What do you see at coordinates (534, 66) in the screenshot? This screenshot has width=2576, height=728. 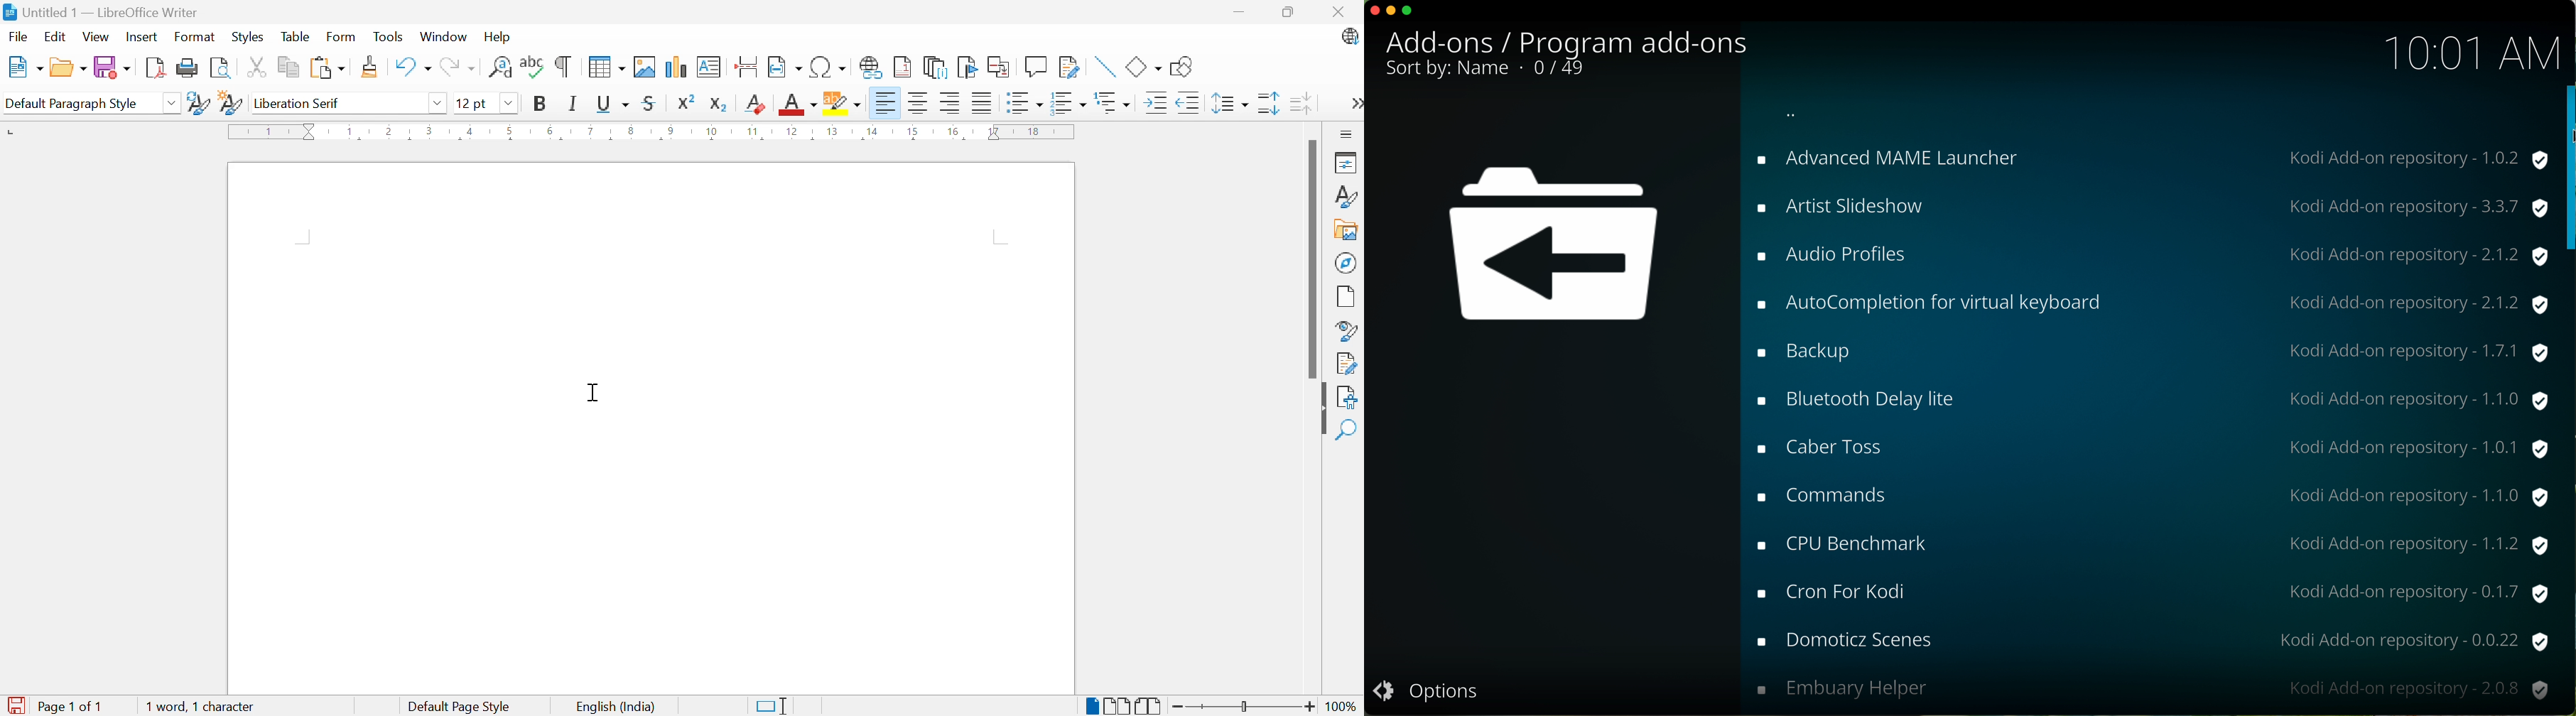 I see `Check spelling` at bounding box center [534, 66].